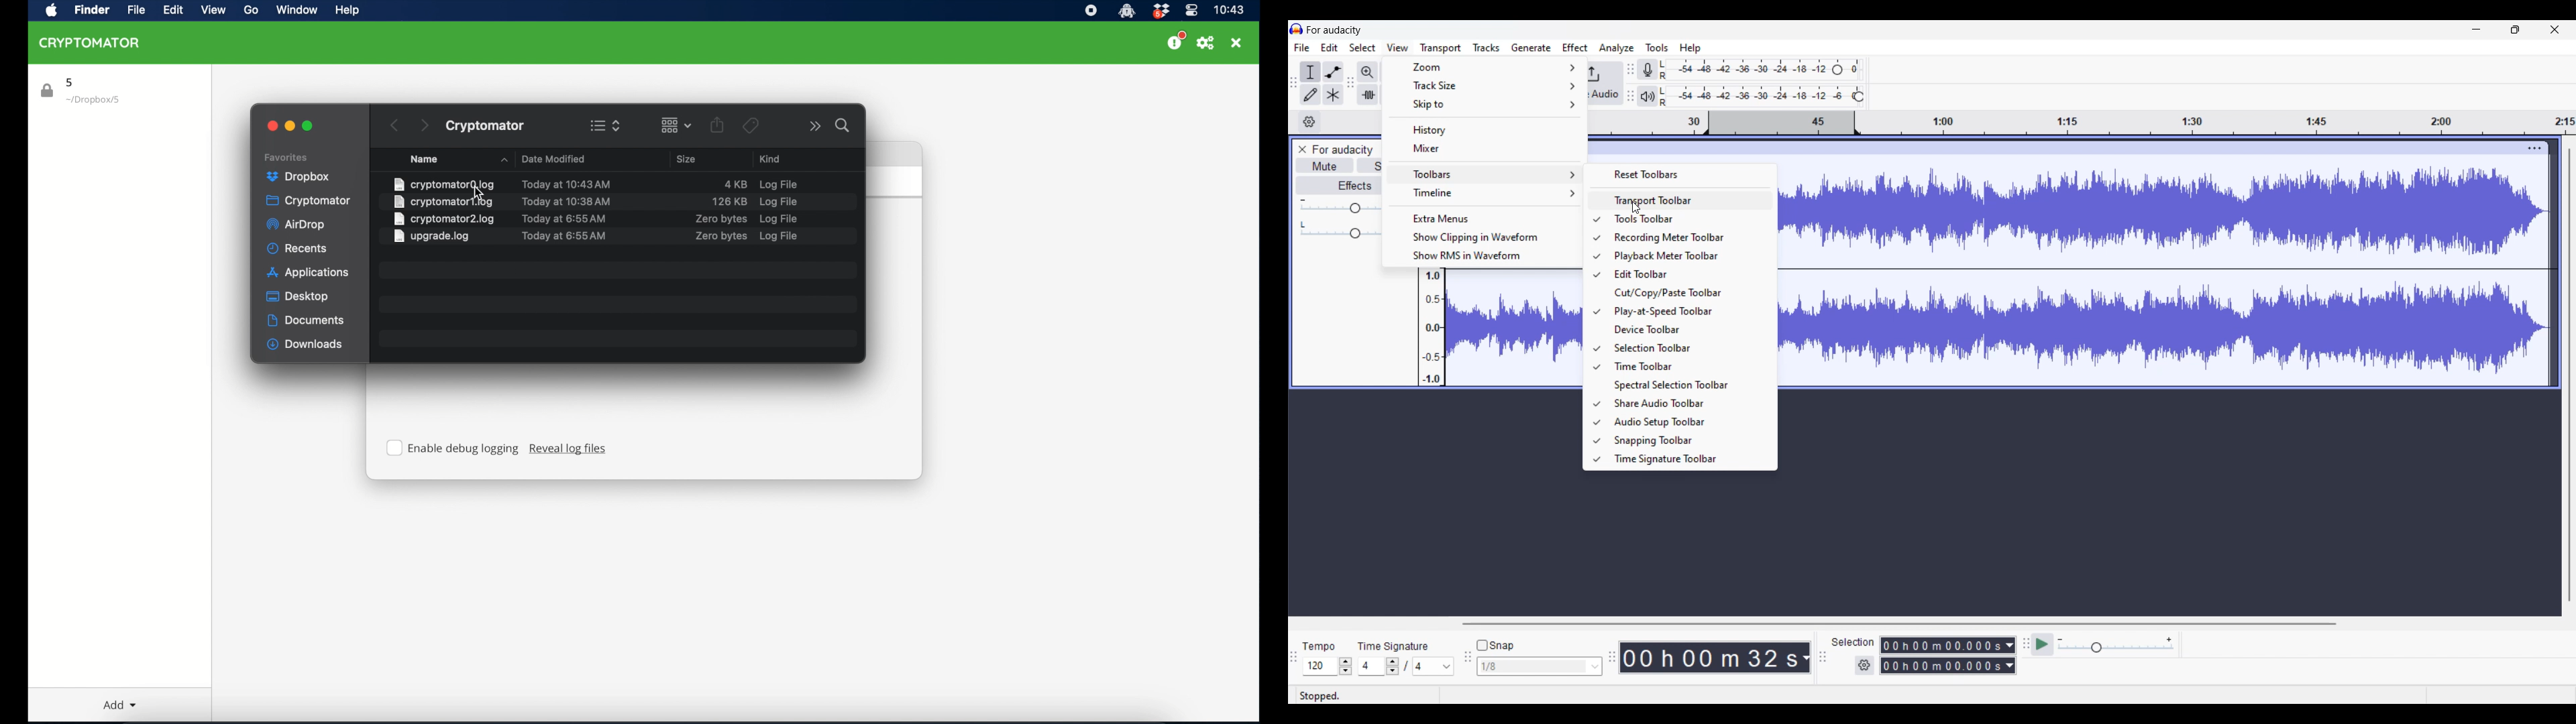  Describe the element at coordinates (1648, 69) in the screenshot. I see `Record meter` at that location.